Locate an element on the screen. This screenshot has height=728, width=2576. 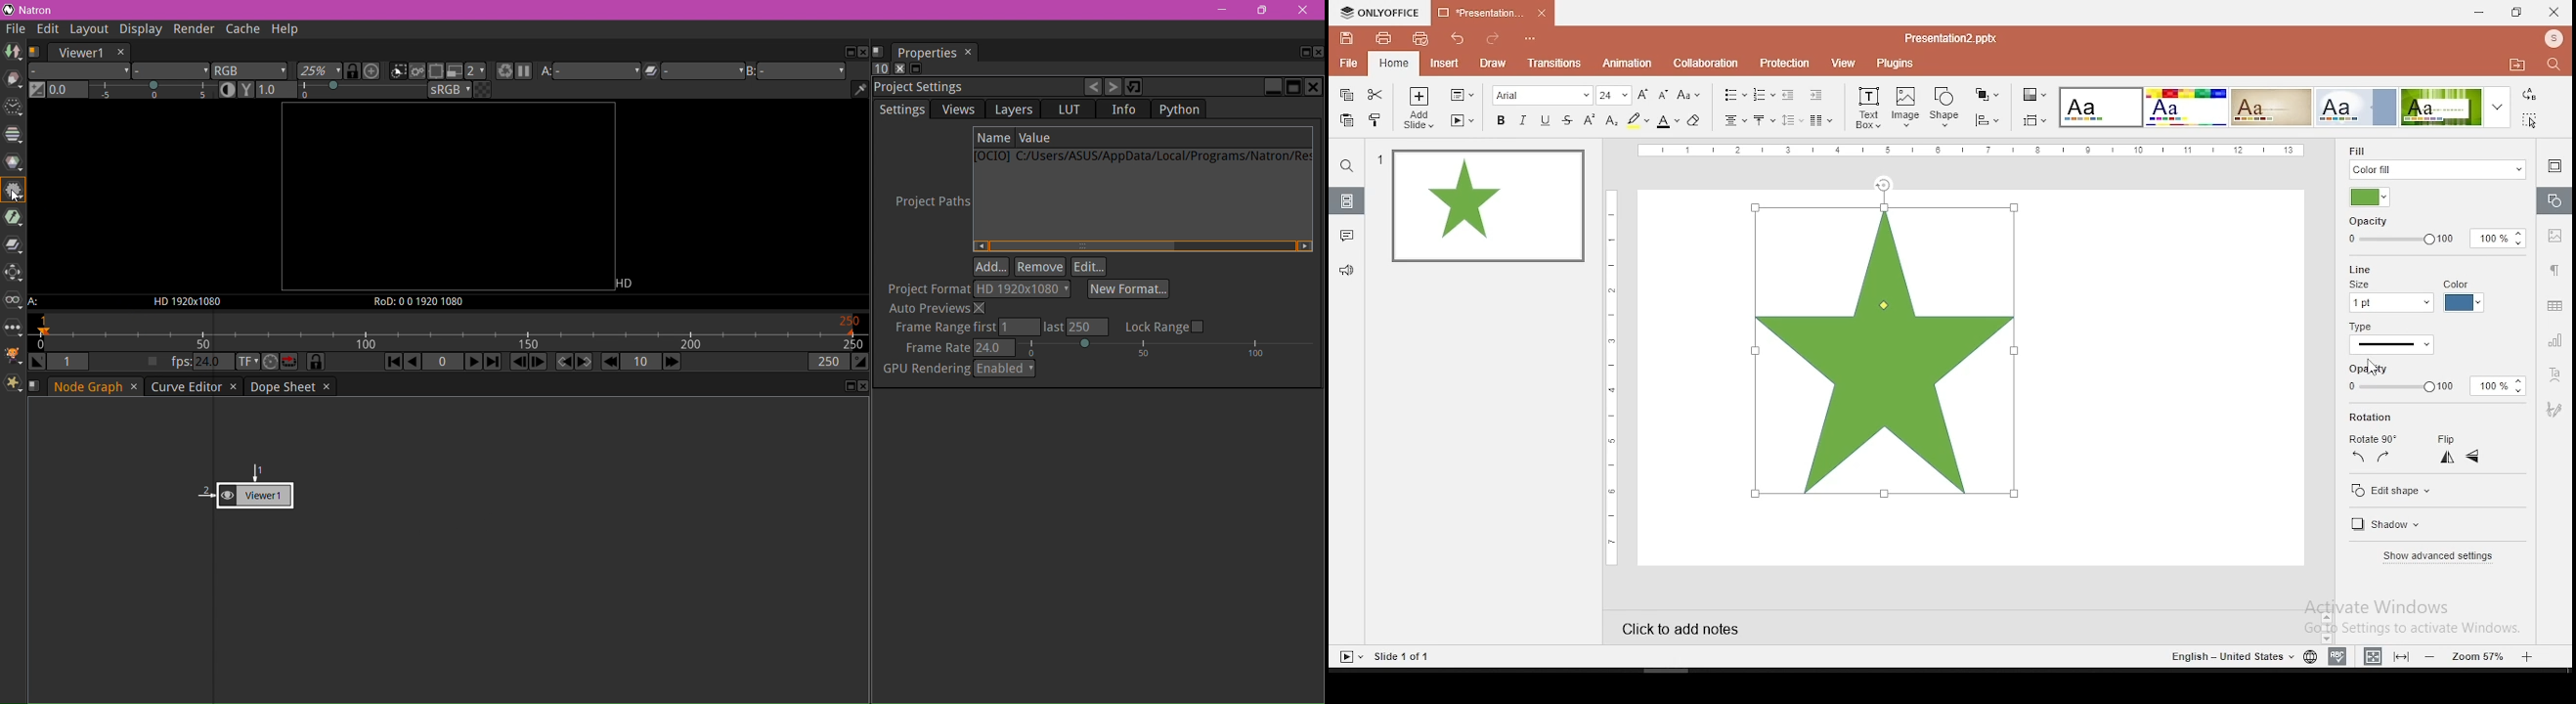
Minimize/Maximize all panels is located at coordinates (915, 70).